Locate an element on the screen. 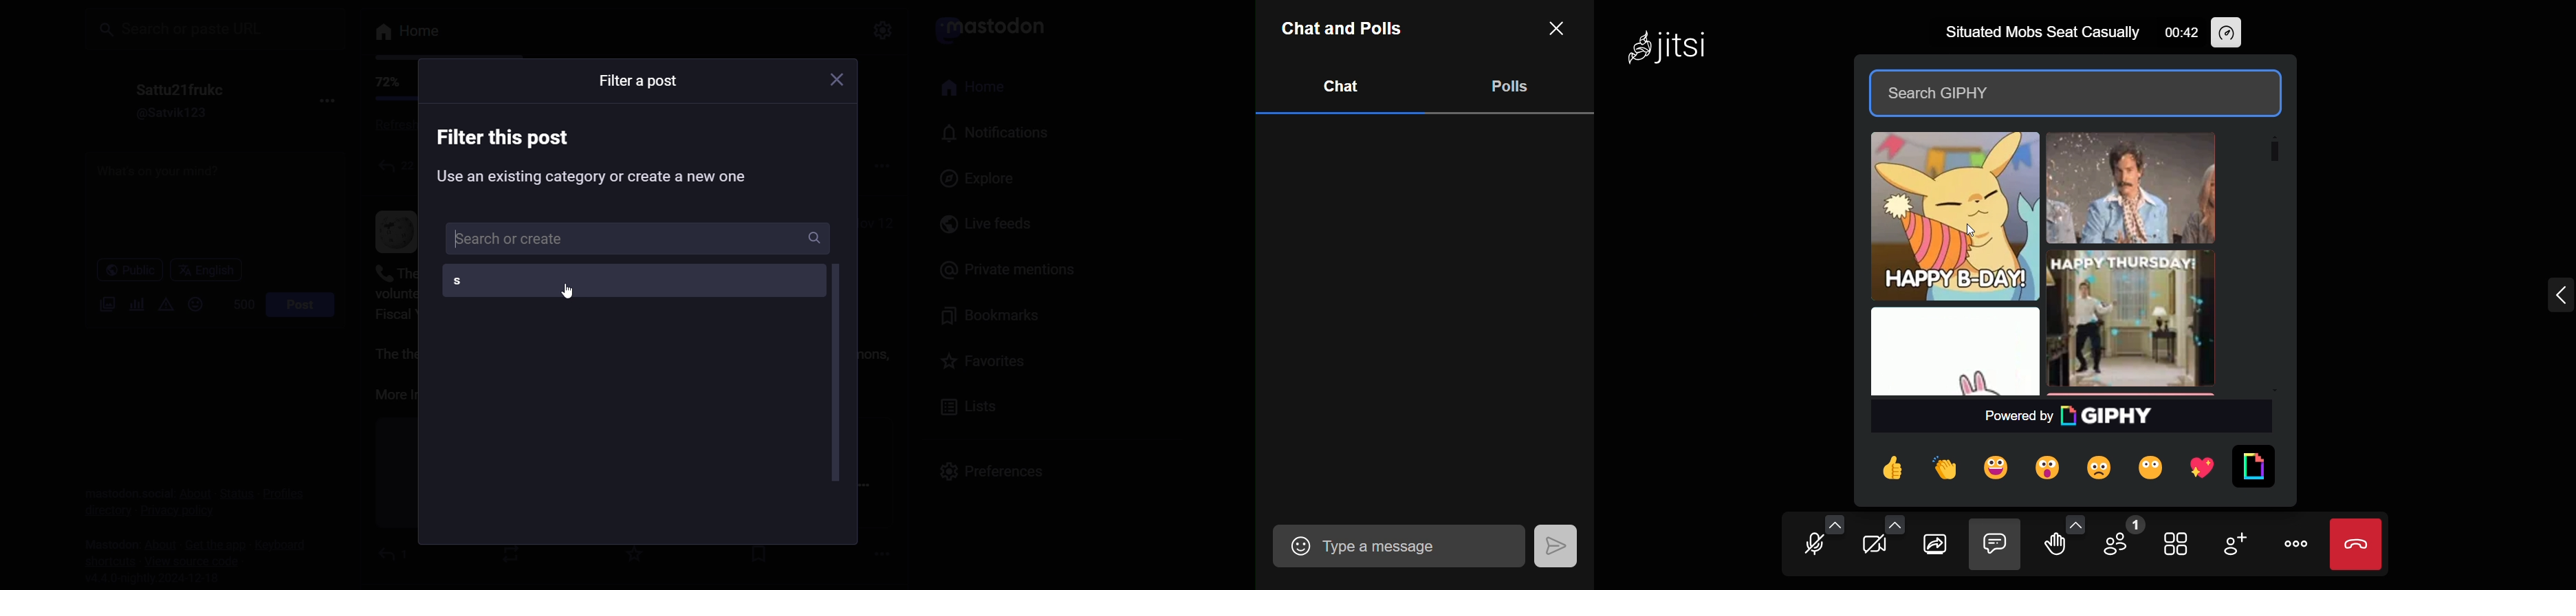  poll tab is located at coordinates (1511, 85).